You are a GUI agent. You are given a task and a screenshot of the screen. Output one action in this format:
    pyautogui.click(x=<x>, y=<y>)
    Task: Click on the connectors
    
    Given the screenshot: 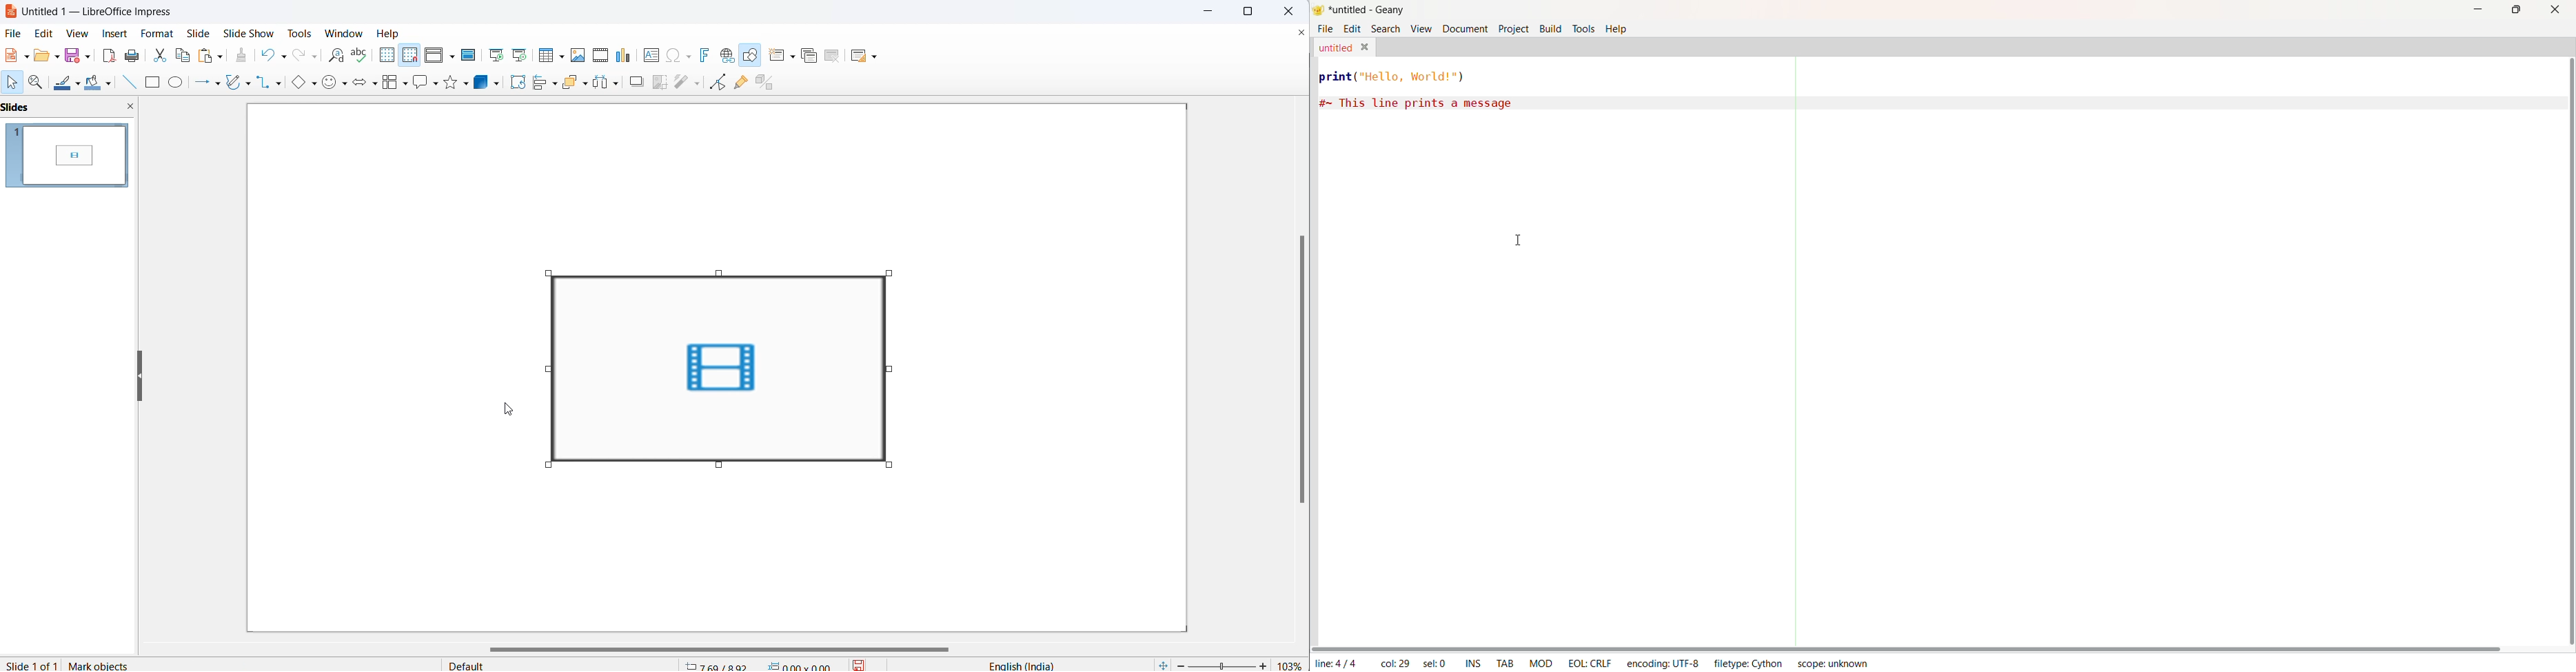 What is the action you would take?
    pyautogui.click(x=264, y=82)
    